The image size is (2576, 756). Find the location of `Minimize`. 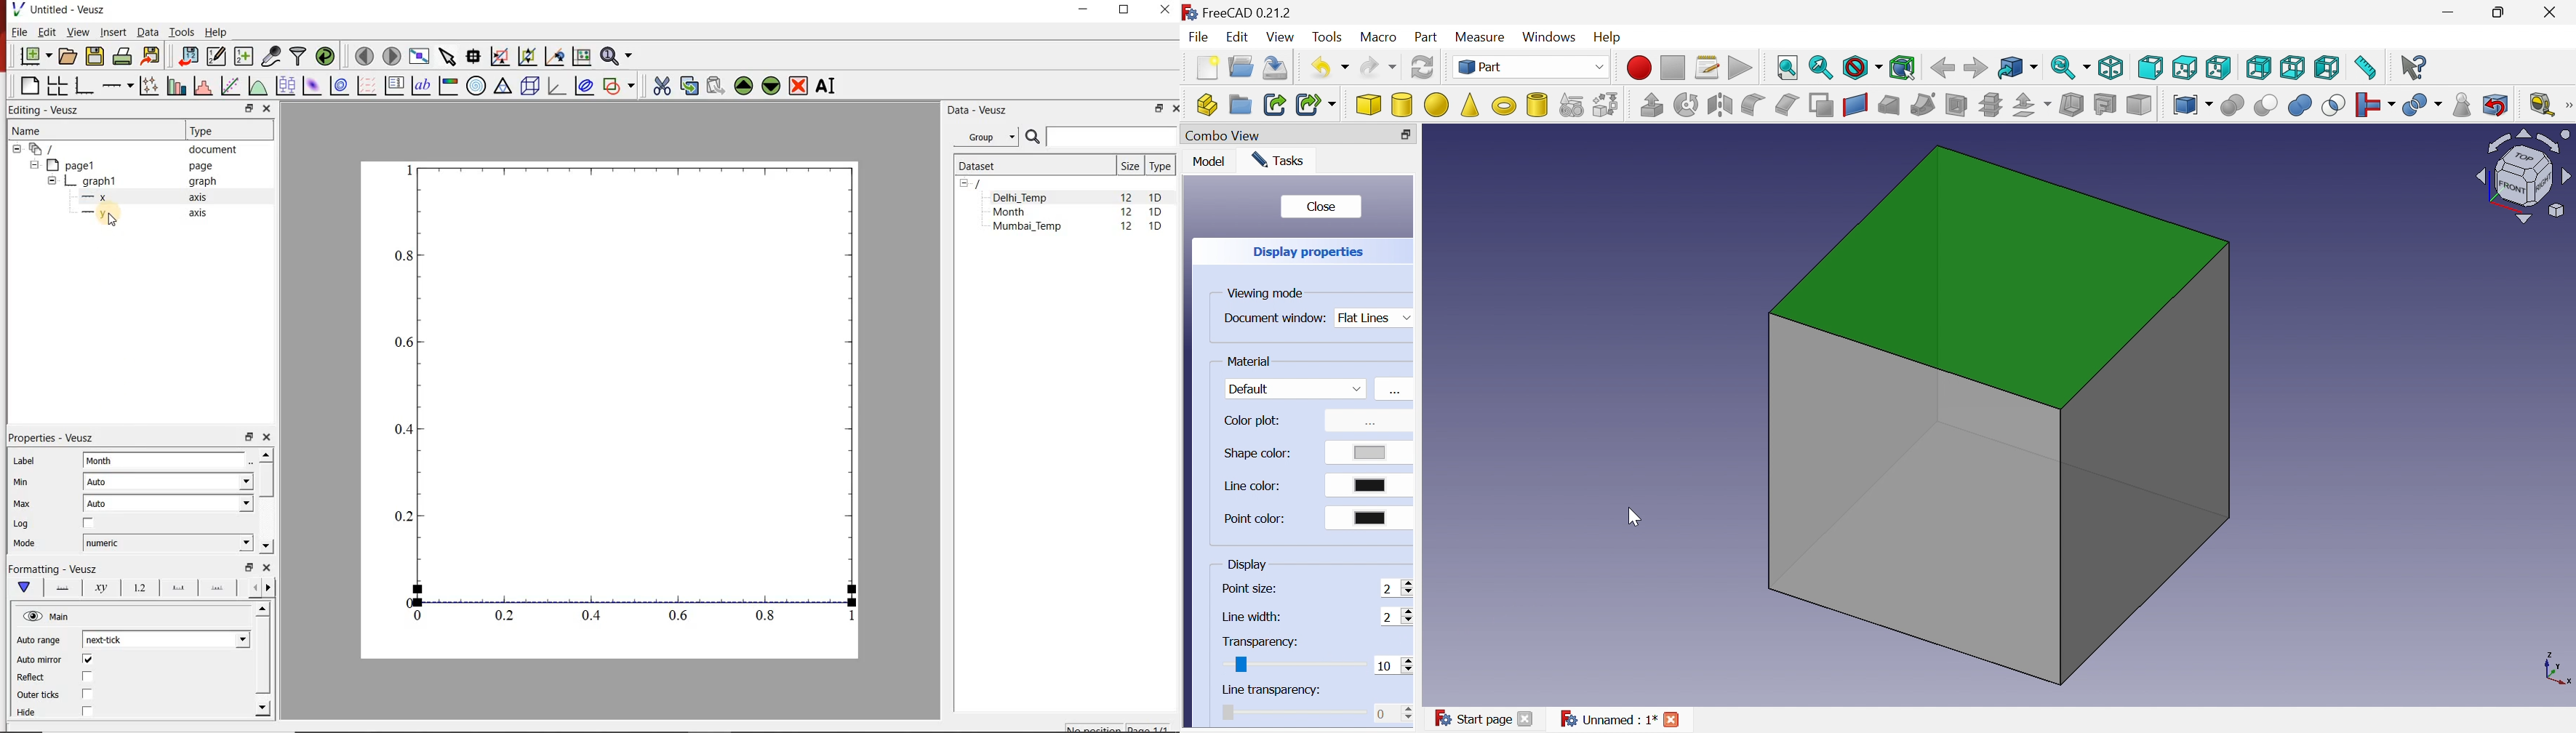

Minimize is located at coordinates (2448, 12).